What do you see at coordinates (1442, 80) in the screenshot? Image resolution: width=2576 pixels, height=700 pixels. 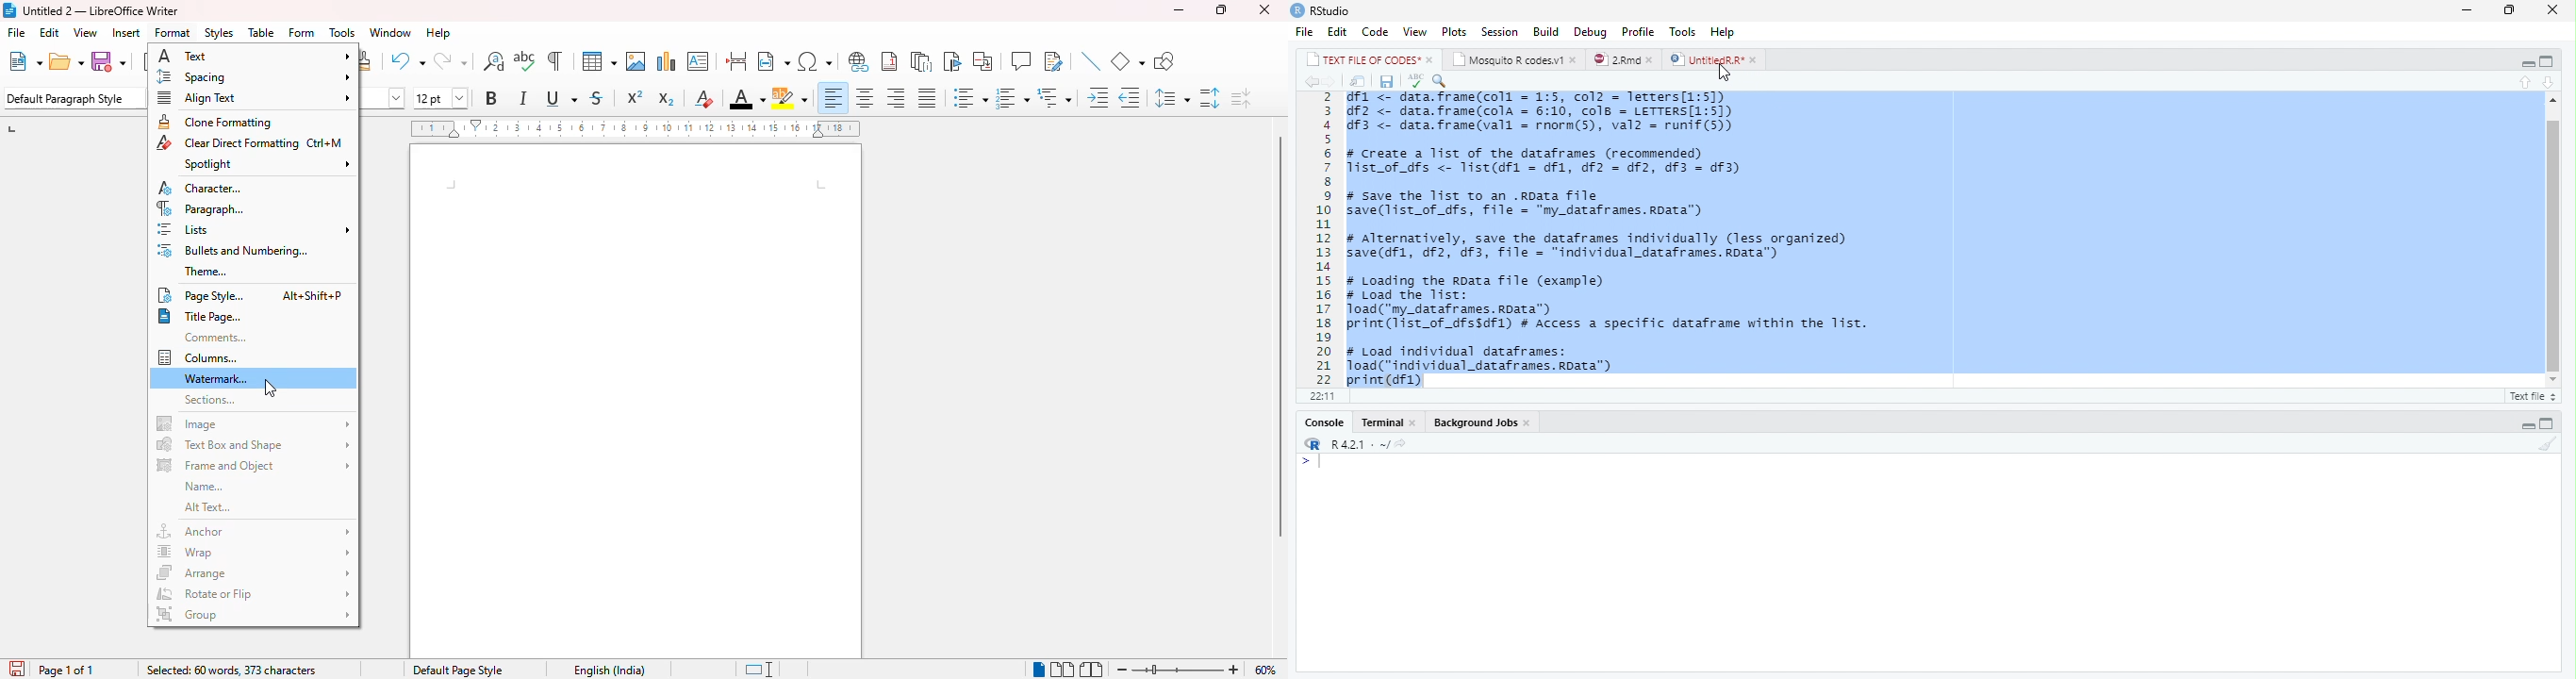 I see `find and replace` at bounding box center [1442, 80].